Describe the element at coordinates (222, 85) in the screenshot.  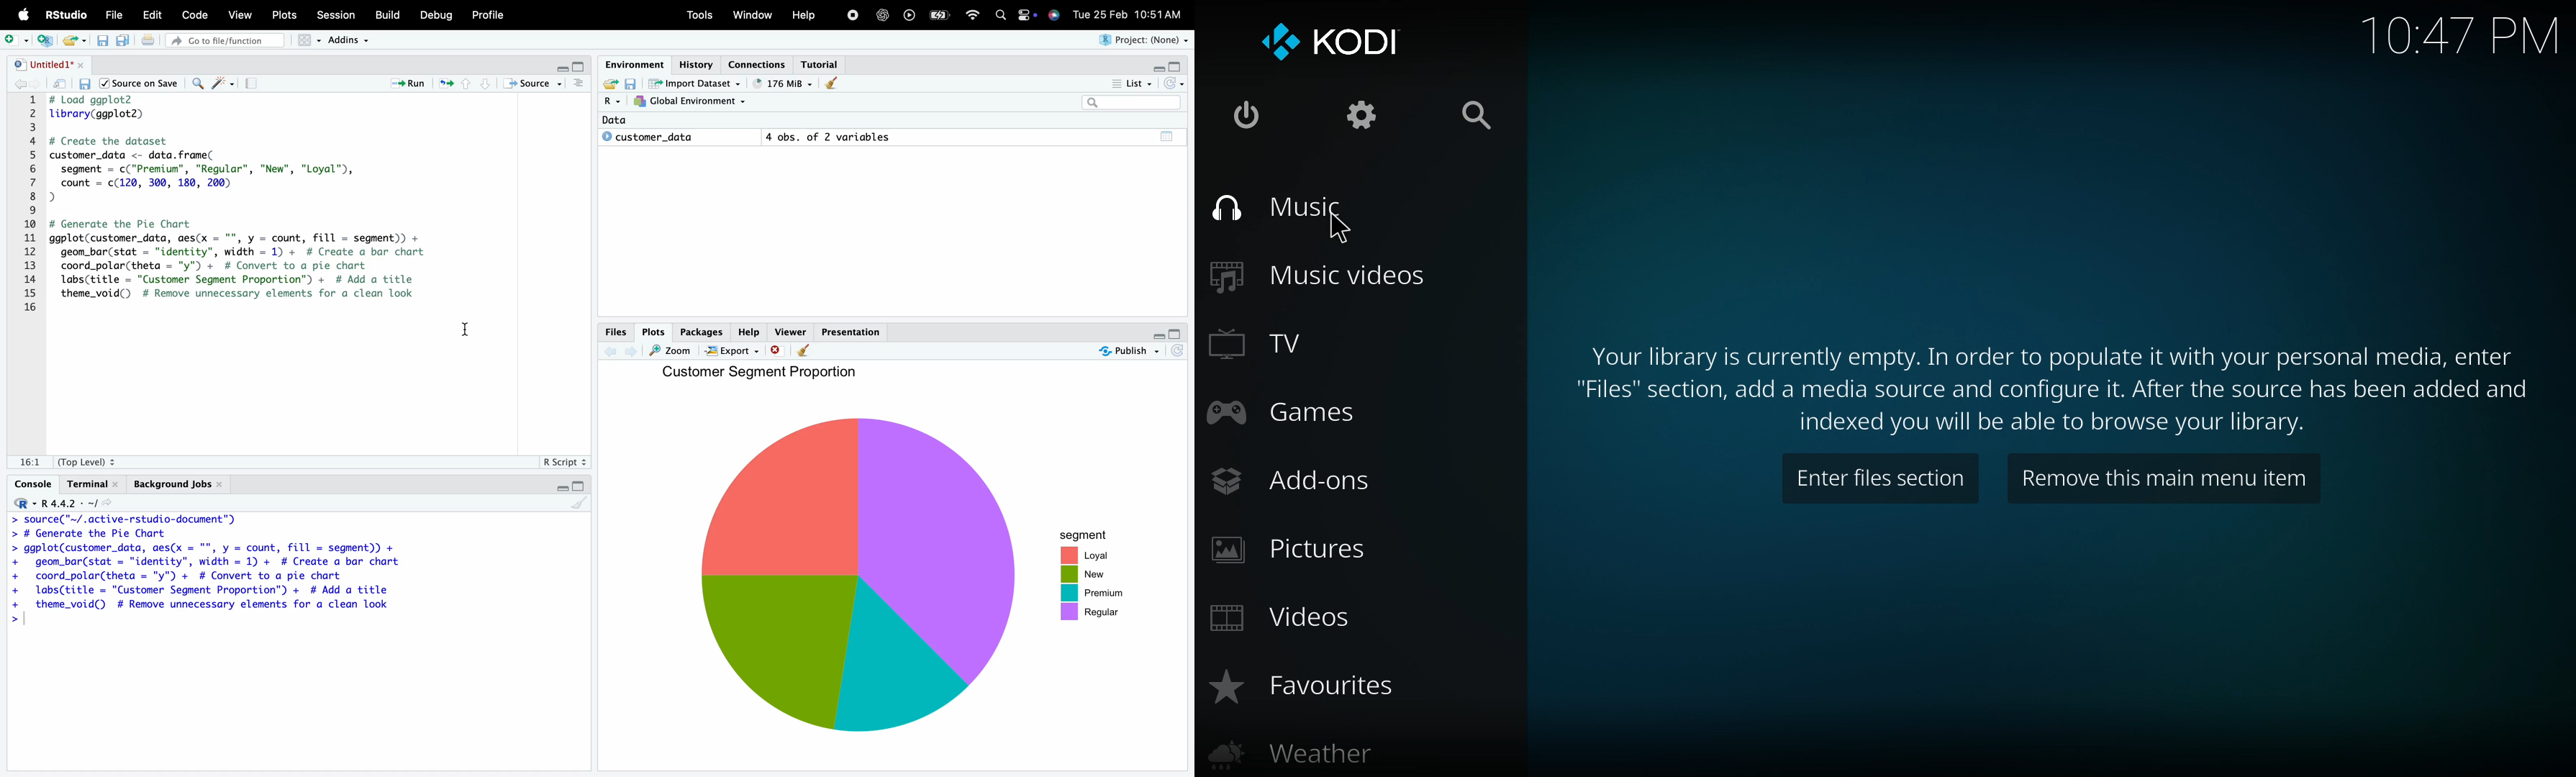
I see `reformat code` at that location.